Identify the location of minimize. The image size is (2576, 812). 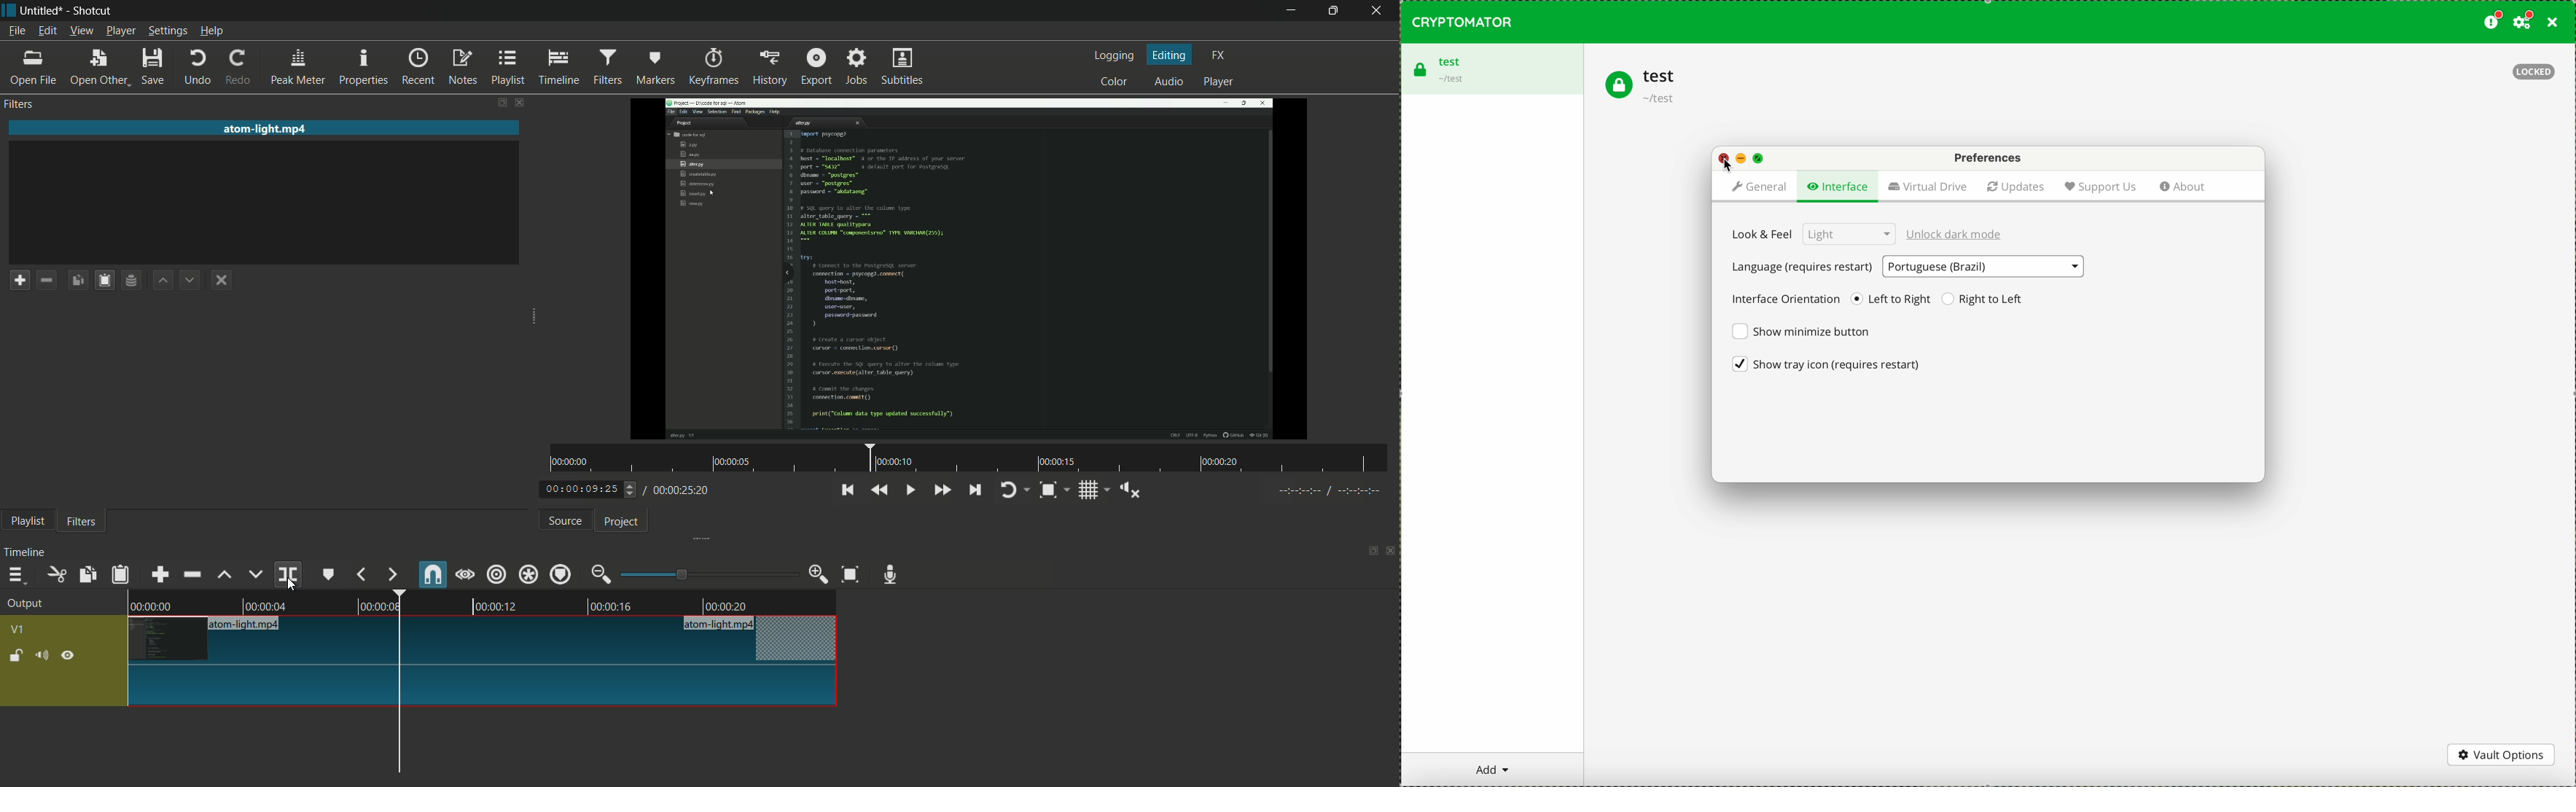
(1289, 11).